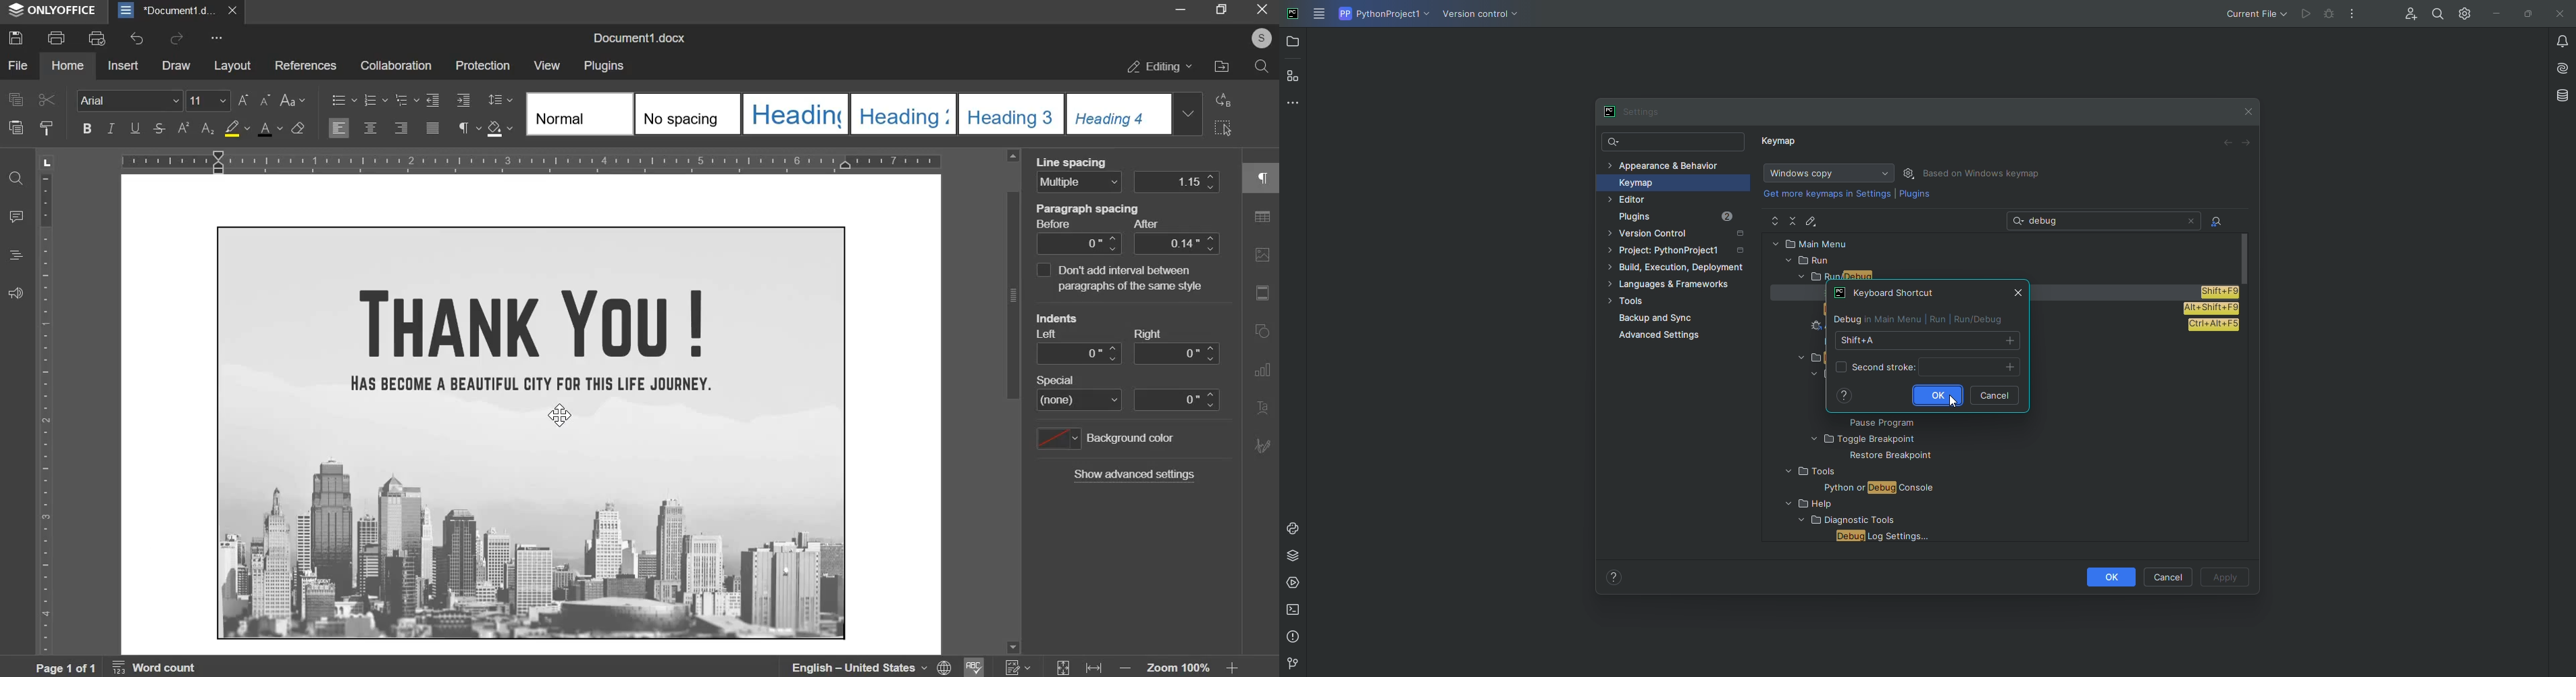 This screenshot has width=2576, height=700. I want to click on numbering, so click(375, 100).